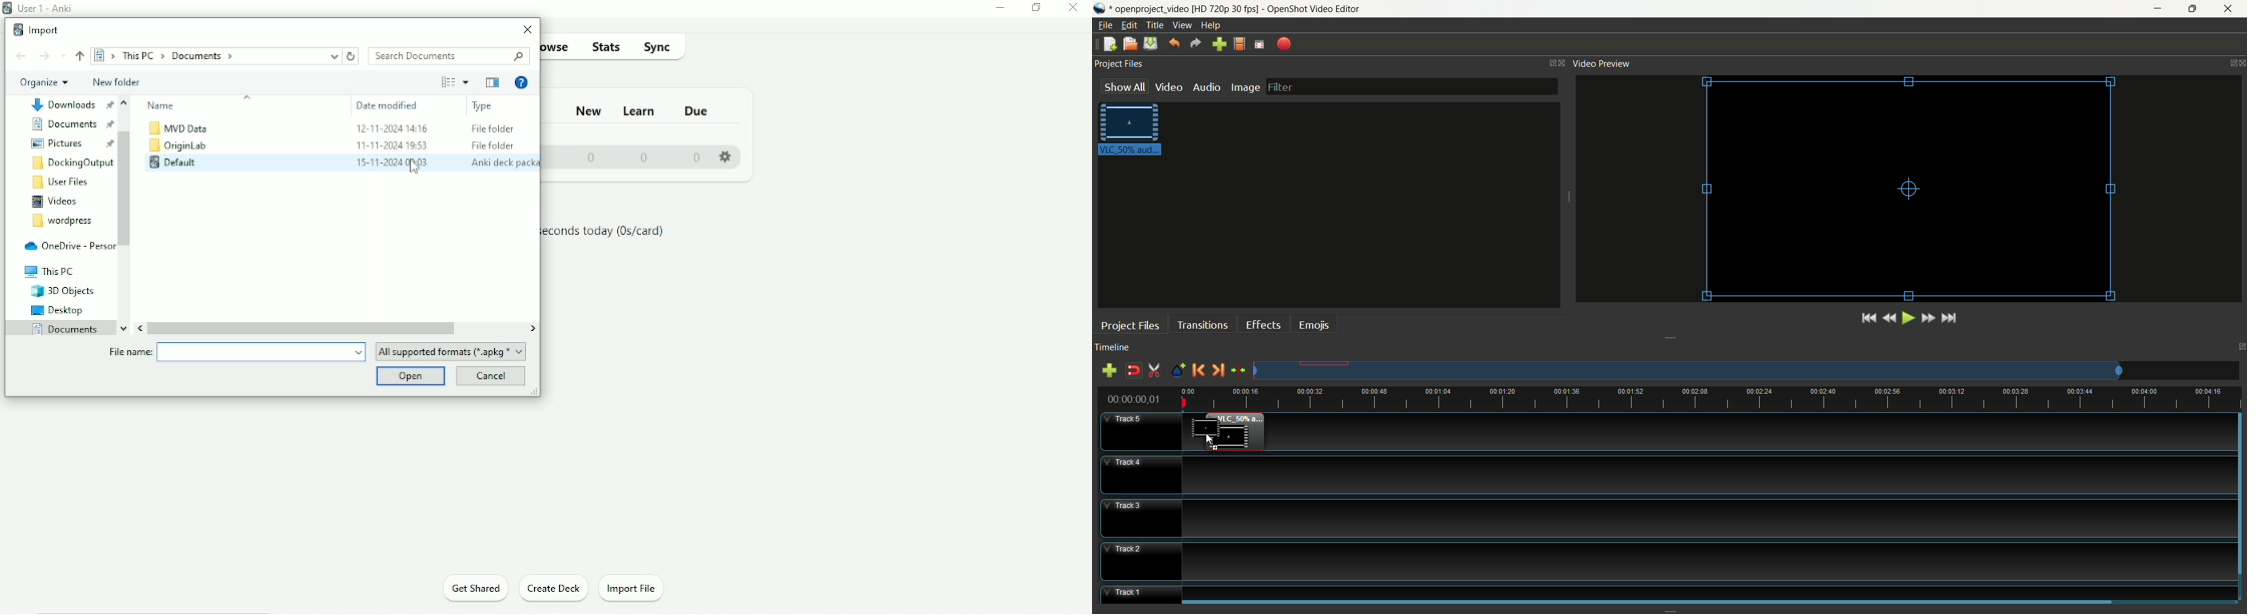 Image resolution: width=2268 pixels, height=616 pixels. Describe the element at coordinates (589, 110) in the screenshot. I see `New` at that location.